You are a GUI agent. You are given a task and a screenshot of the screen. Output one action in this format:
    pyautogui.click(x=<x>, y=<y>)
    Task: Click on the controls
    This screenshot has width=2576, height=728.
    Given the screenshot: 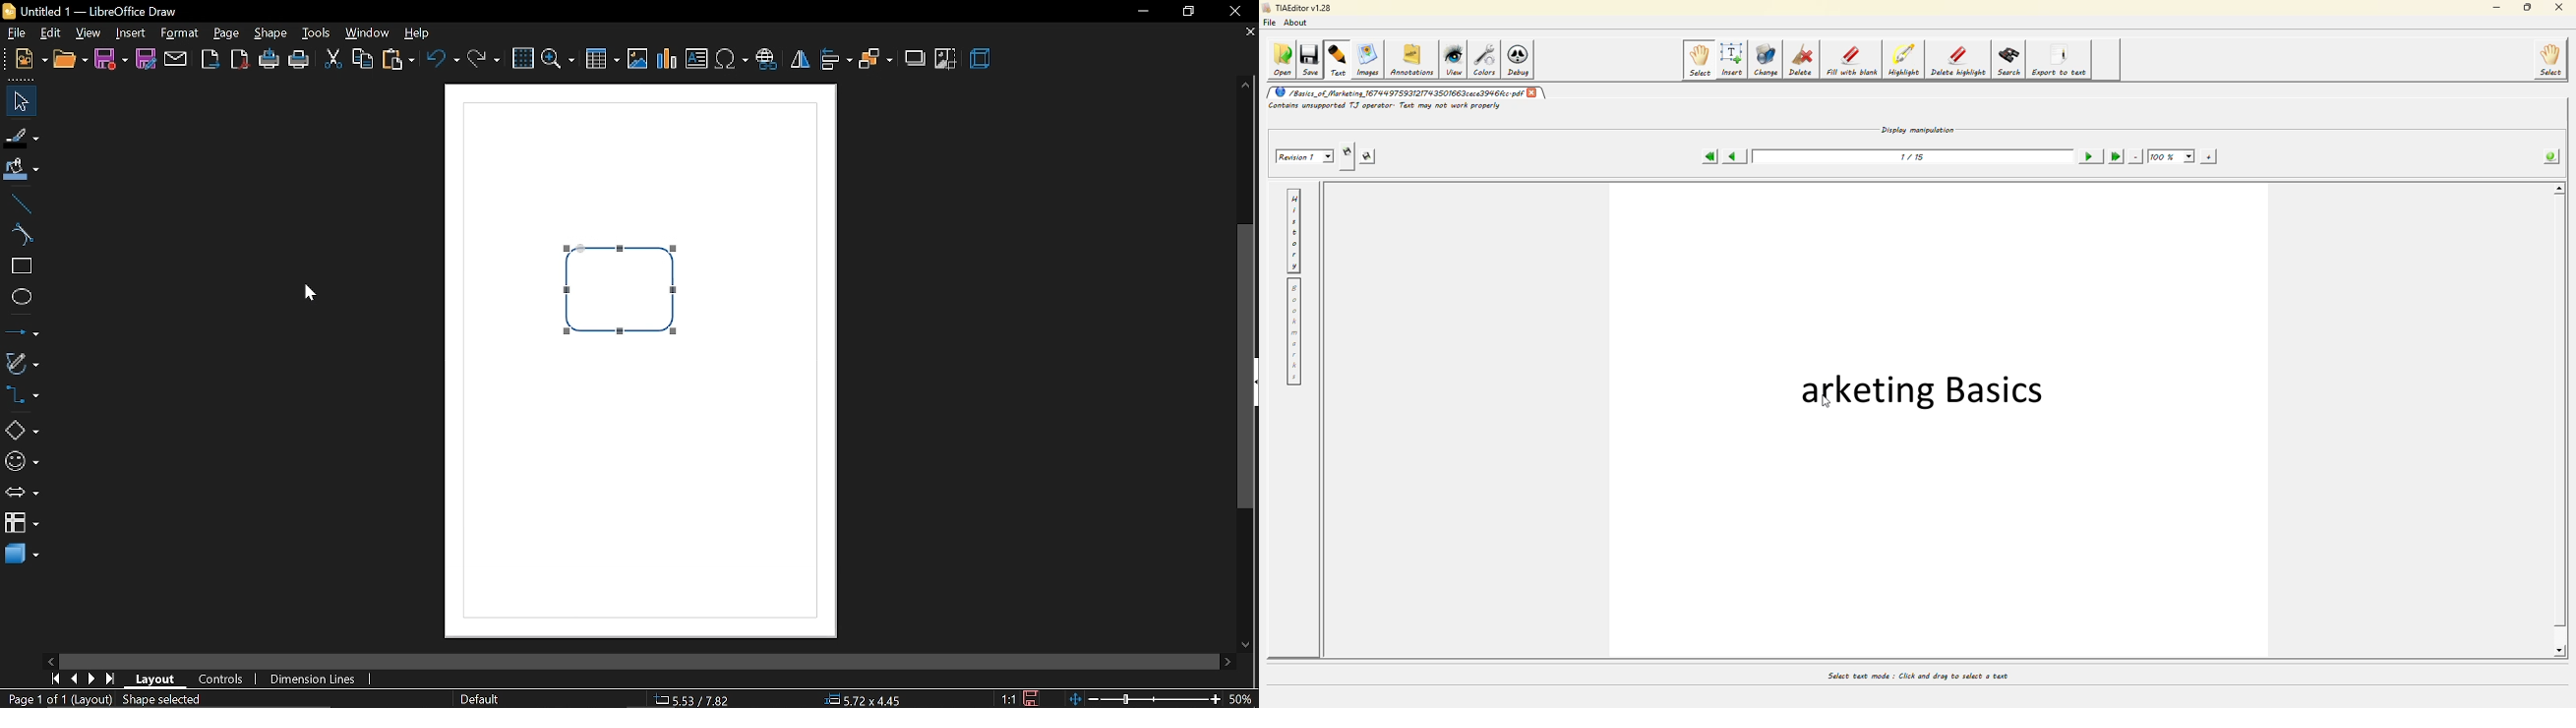 What is the action you would take?
    pyautogui.click(x=226, y=680)
    